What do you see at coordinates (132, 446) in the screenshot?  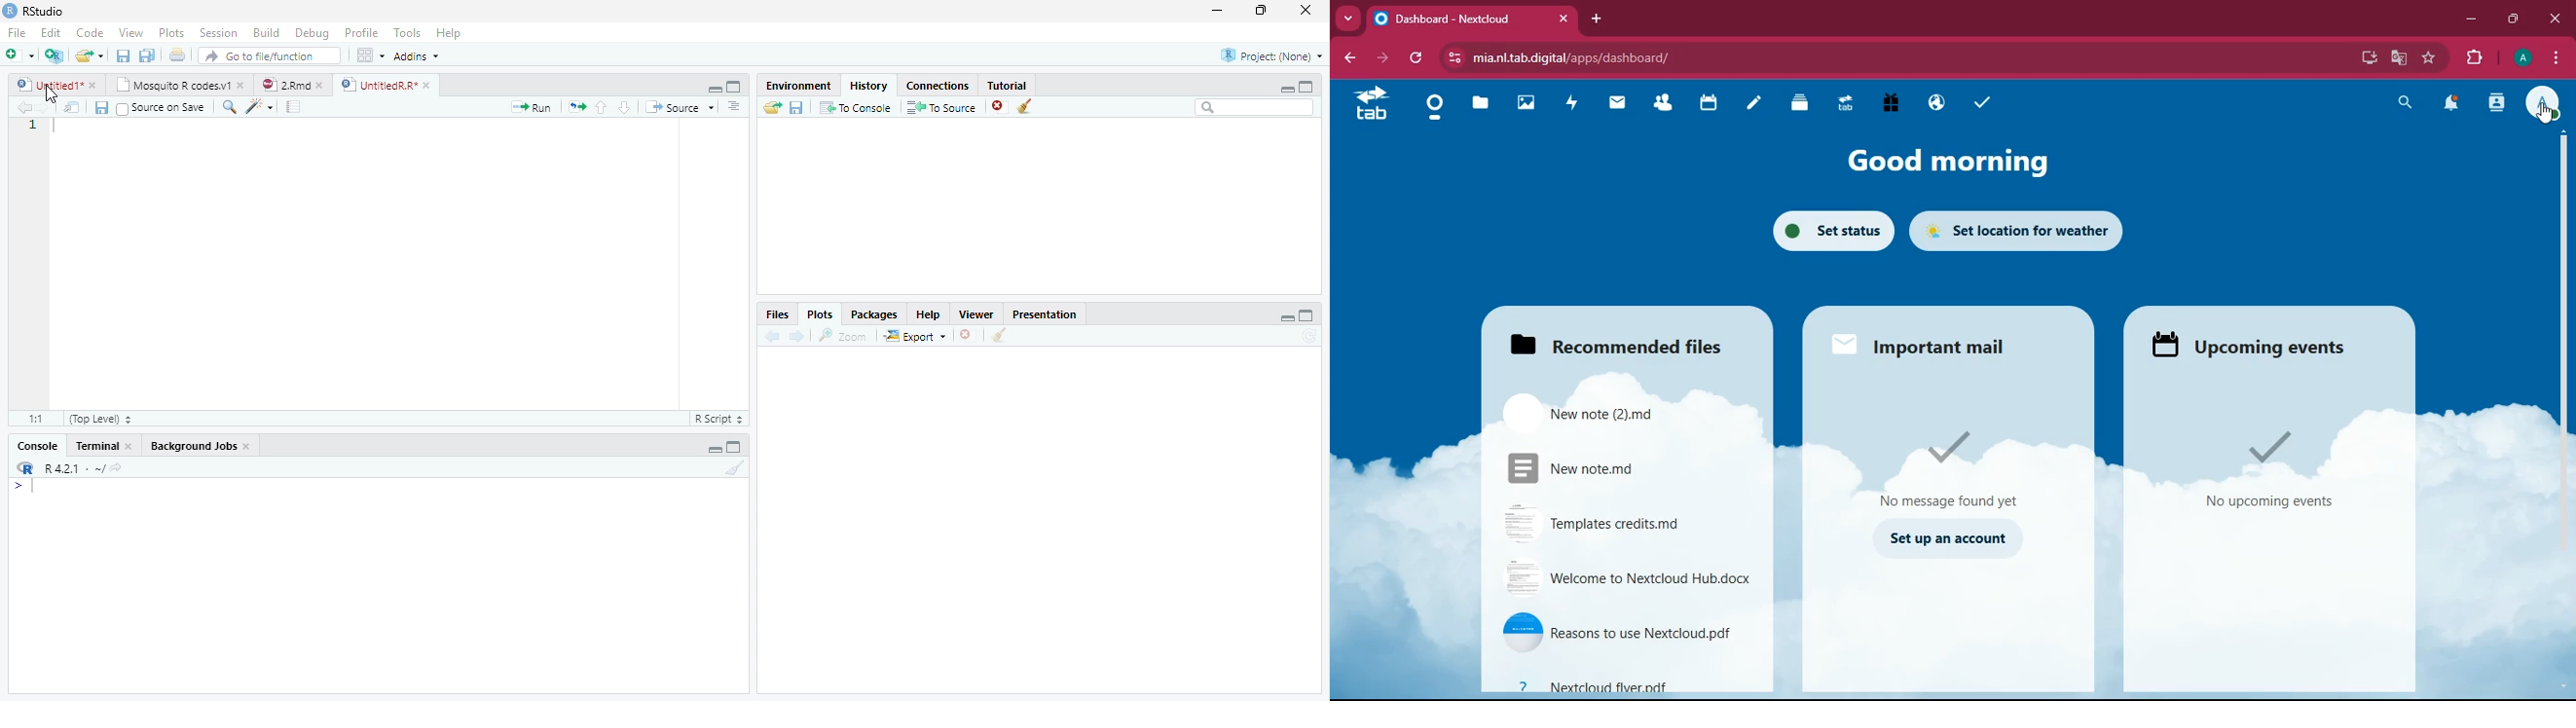 I see `close` at bounding box center [132, 446].